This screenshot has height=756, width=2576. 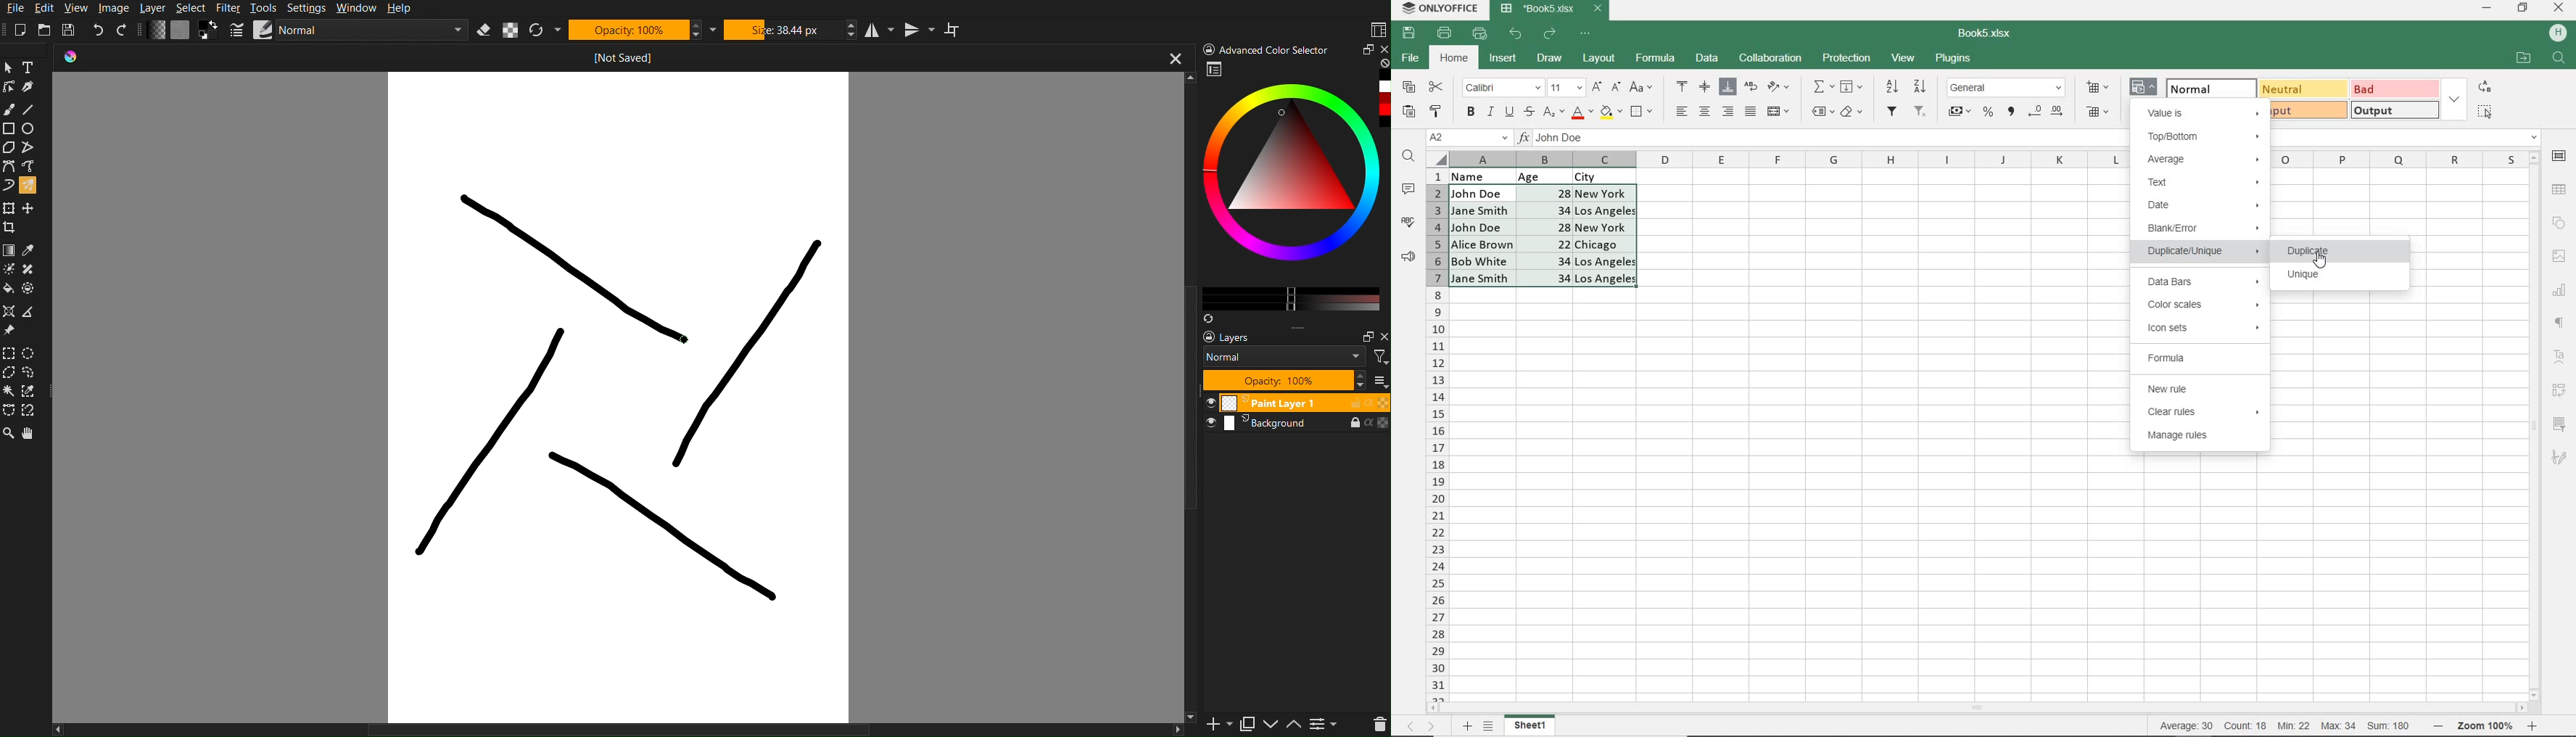 What do you see at coordinates (1779, 112) in the screenshot?
I see `MERGE & CENTER` at bounding box center [1779, 112].